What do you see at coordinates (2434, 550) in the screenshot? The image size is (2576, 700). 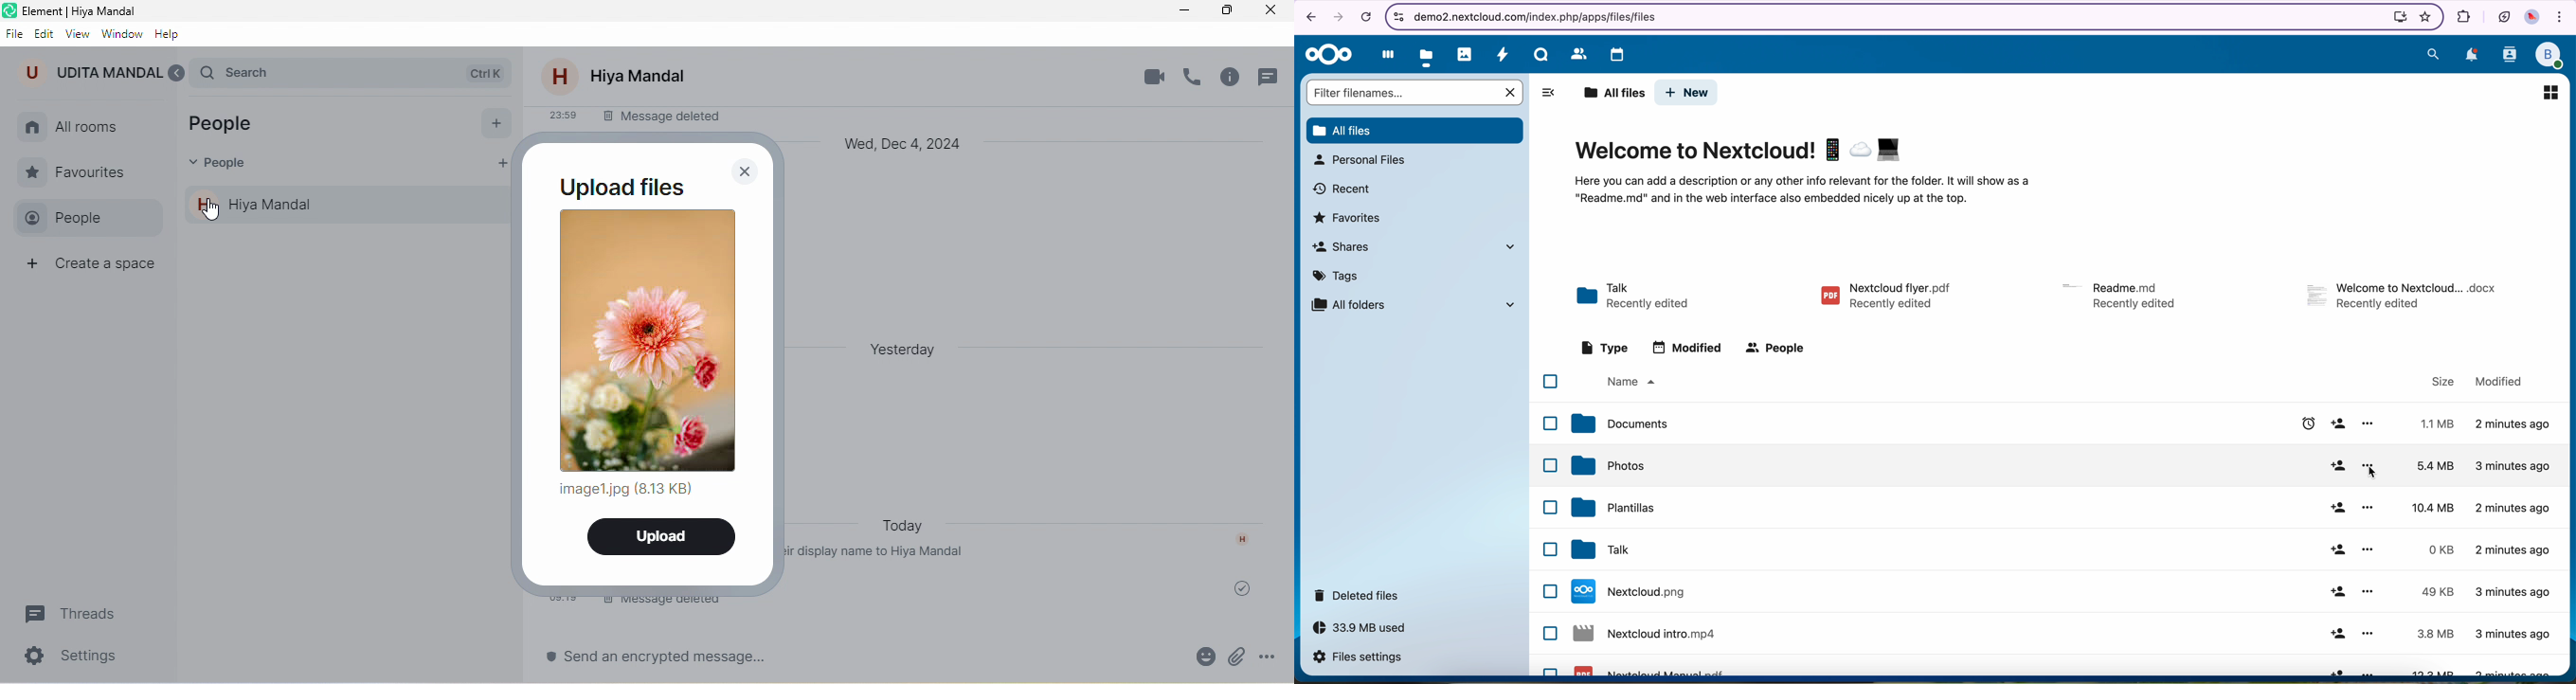 I see `0` at bounding box center [2434, 550].